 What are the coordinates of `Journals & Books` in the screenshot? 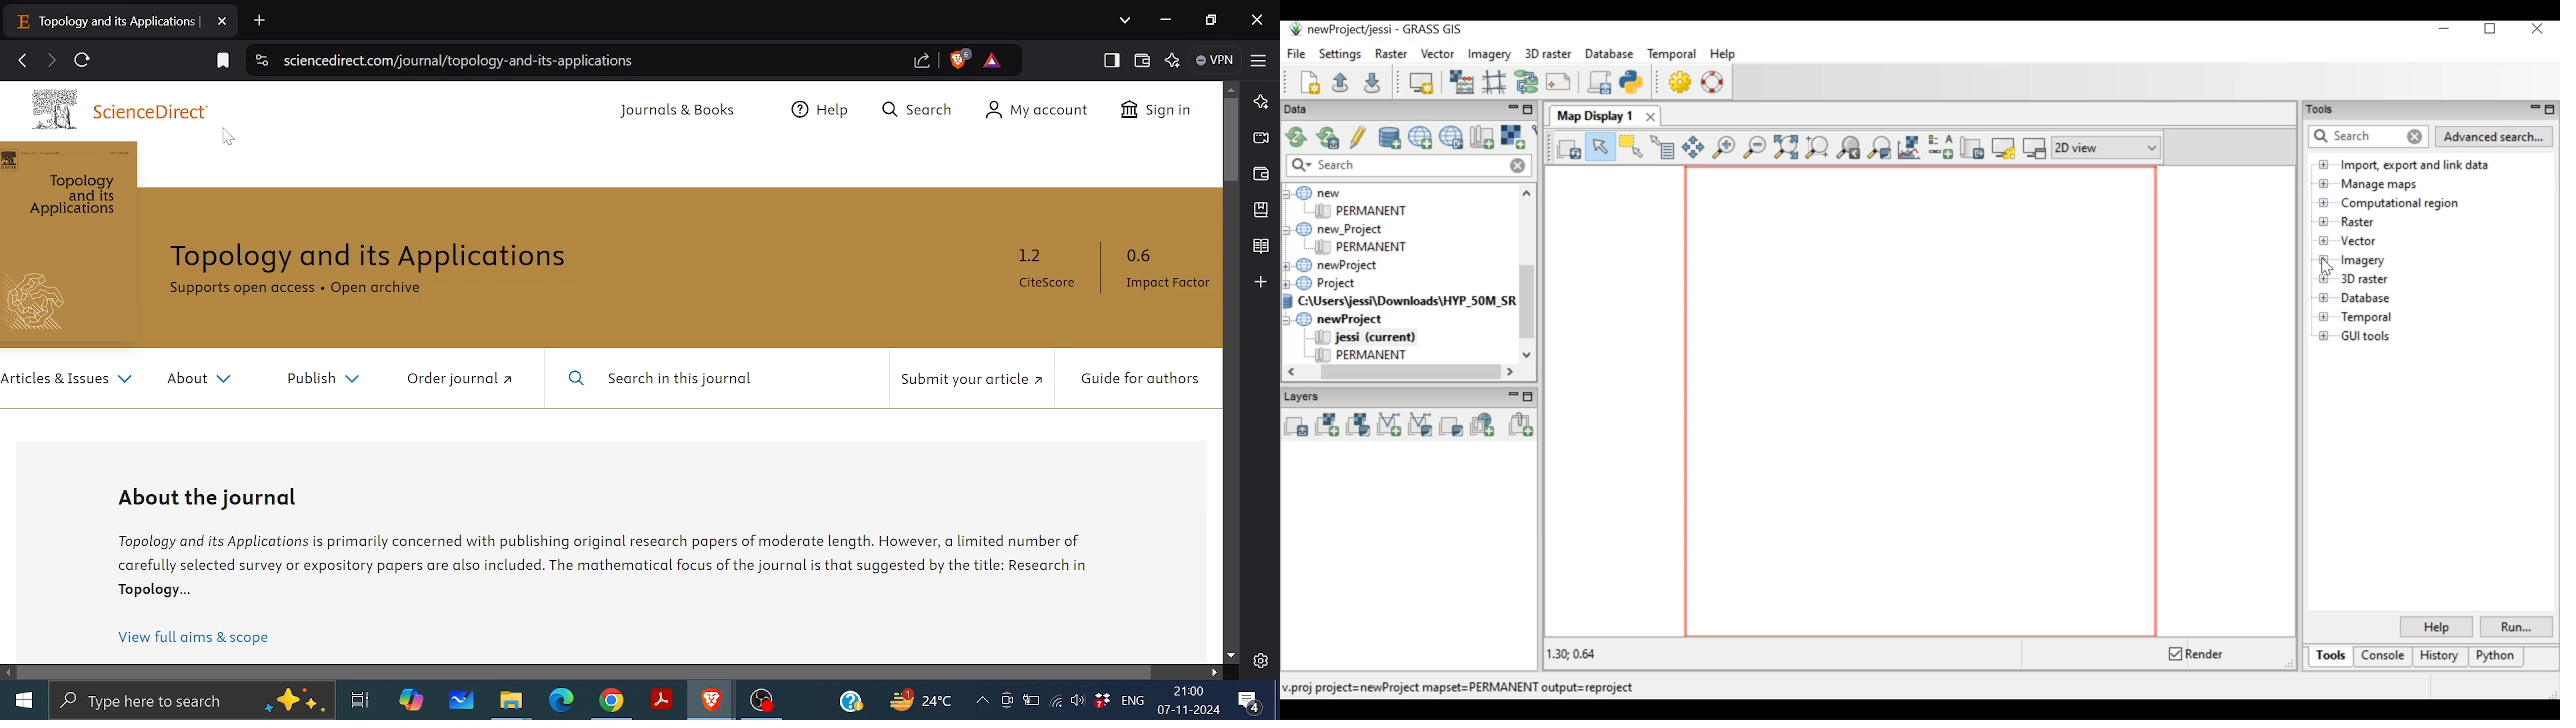 It's located at (673, 112).